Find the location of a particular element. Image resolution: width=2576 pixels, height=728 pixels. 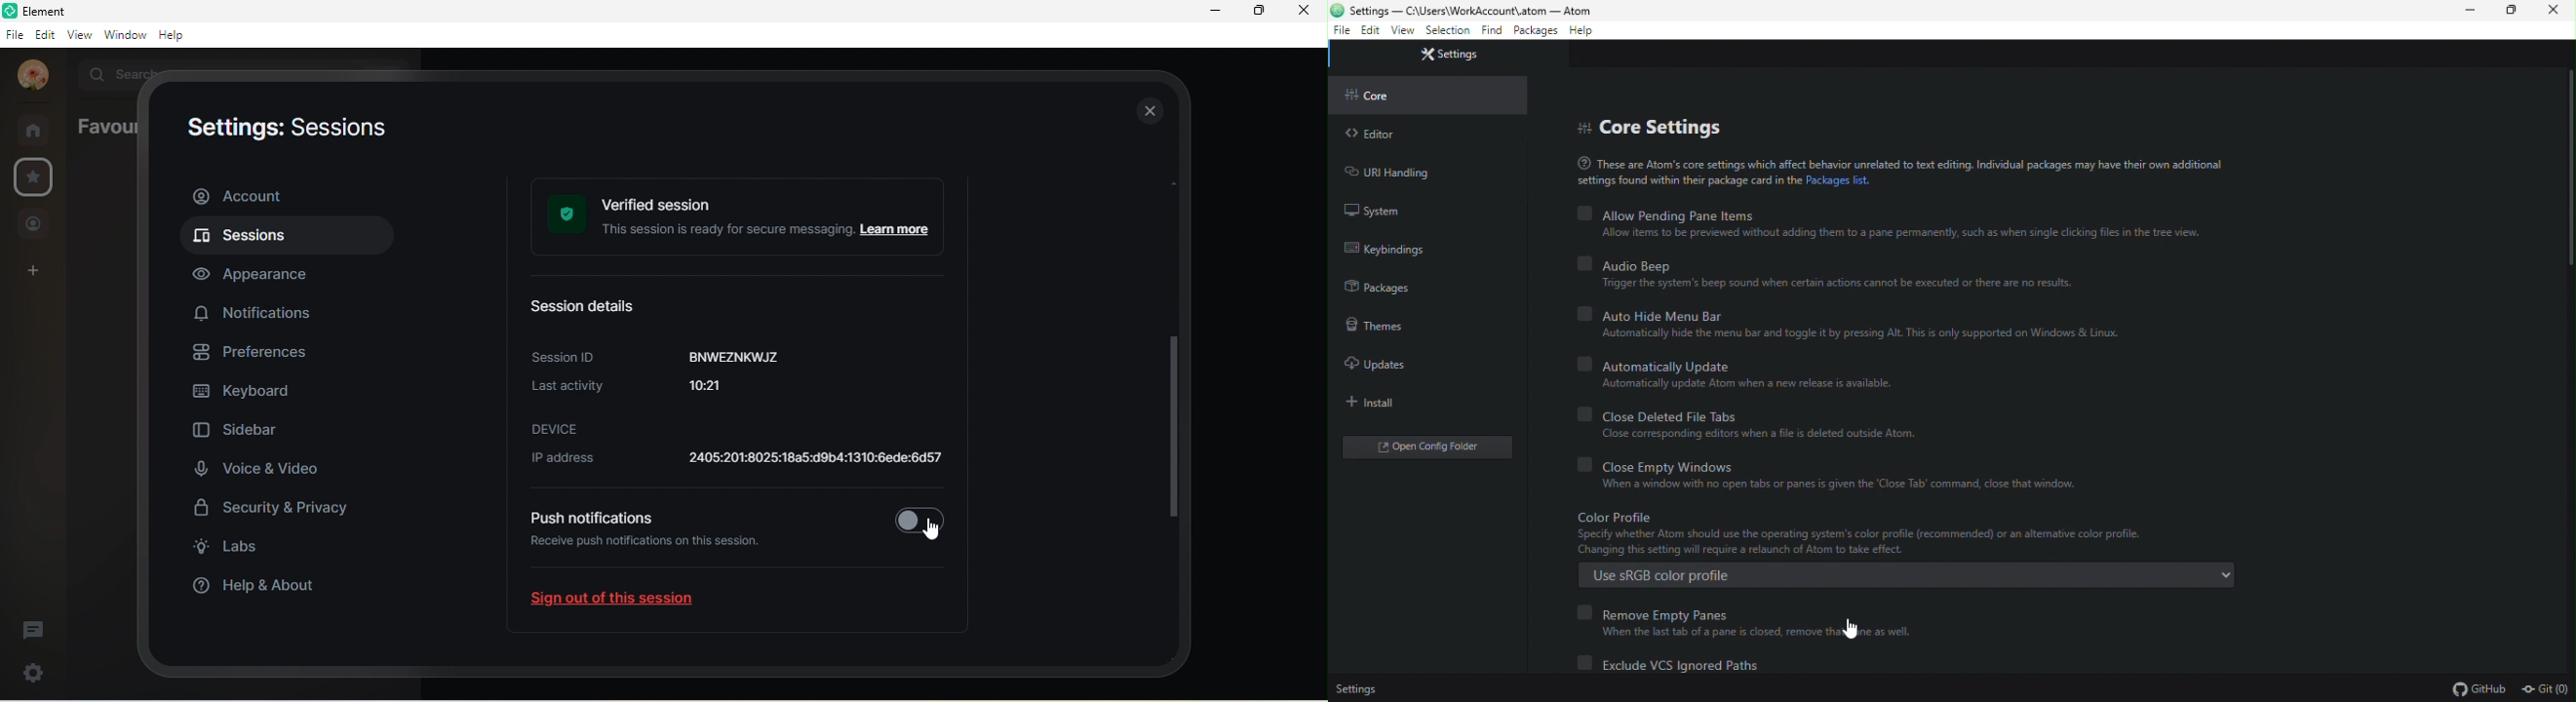

disable notification is located at coordinates (920, 516).